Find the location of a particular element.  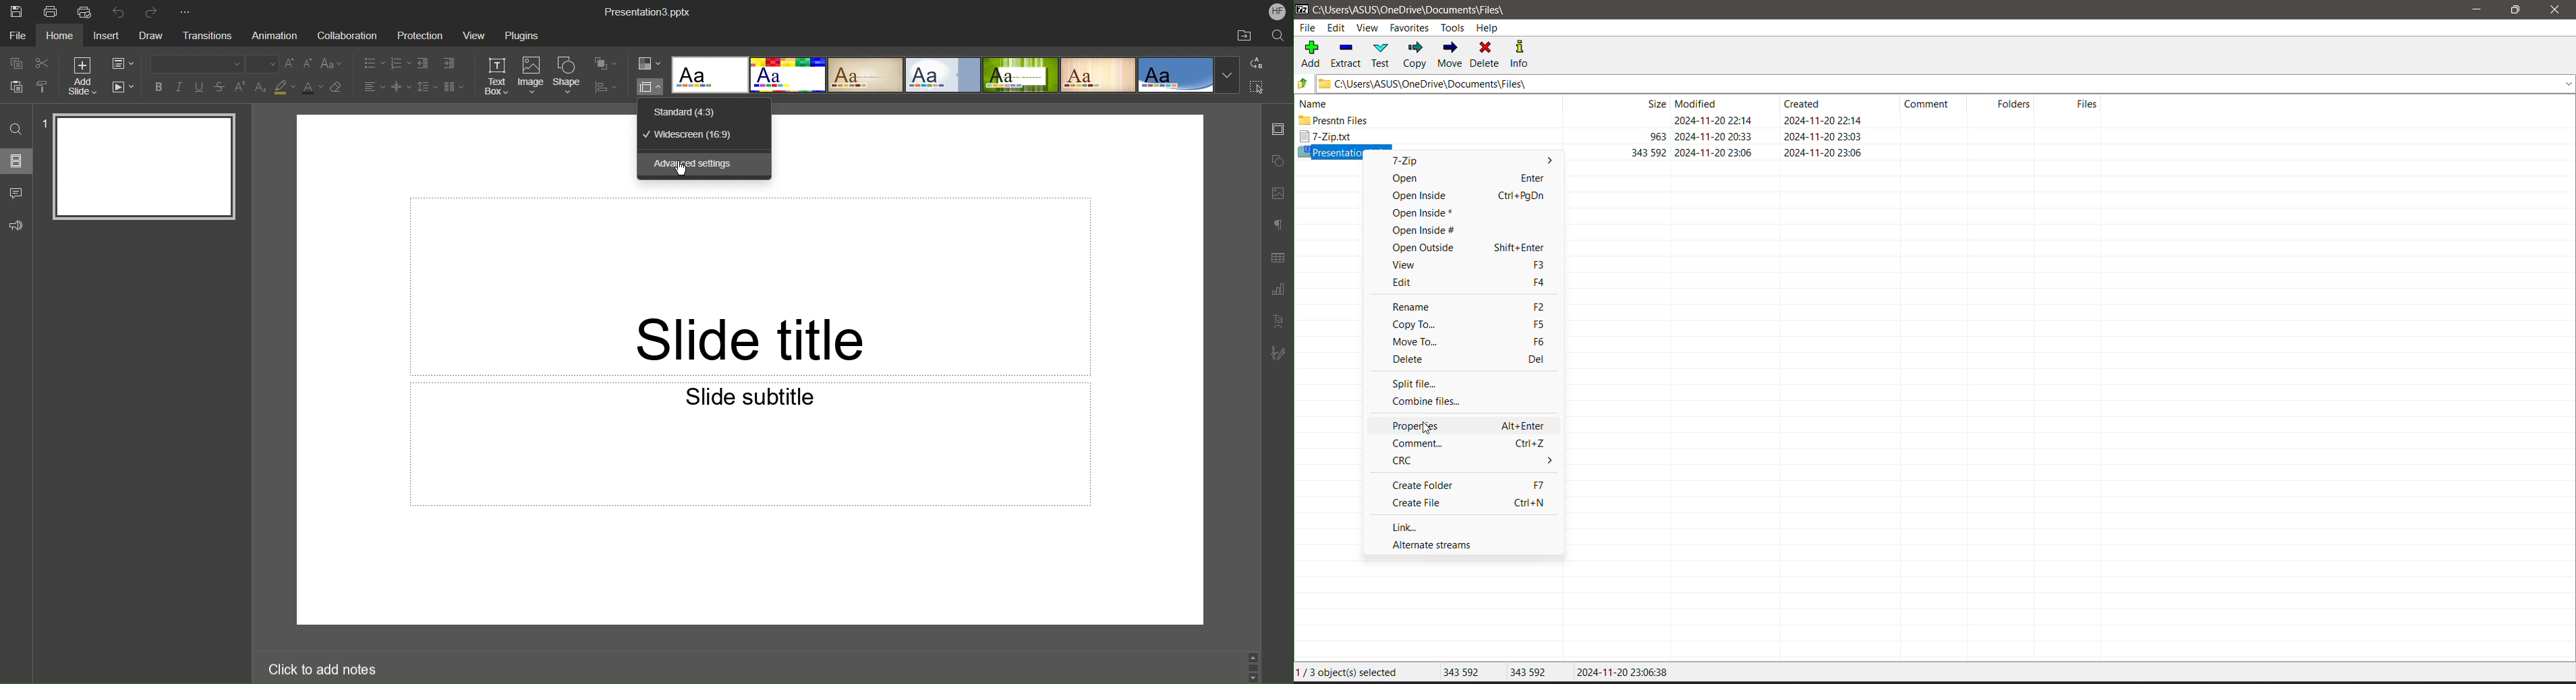

Image is located at coordinates (532, 76).